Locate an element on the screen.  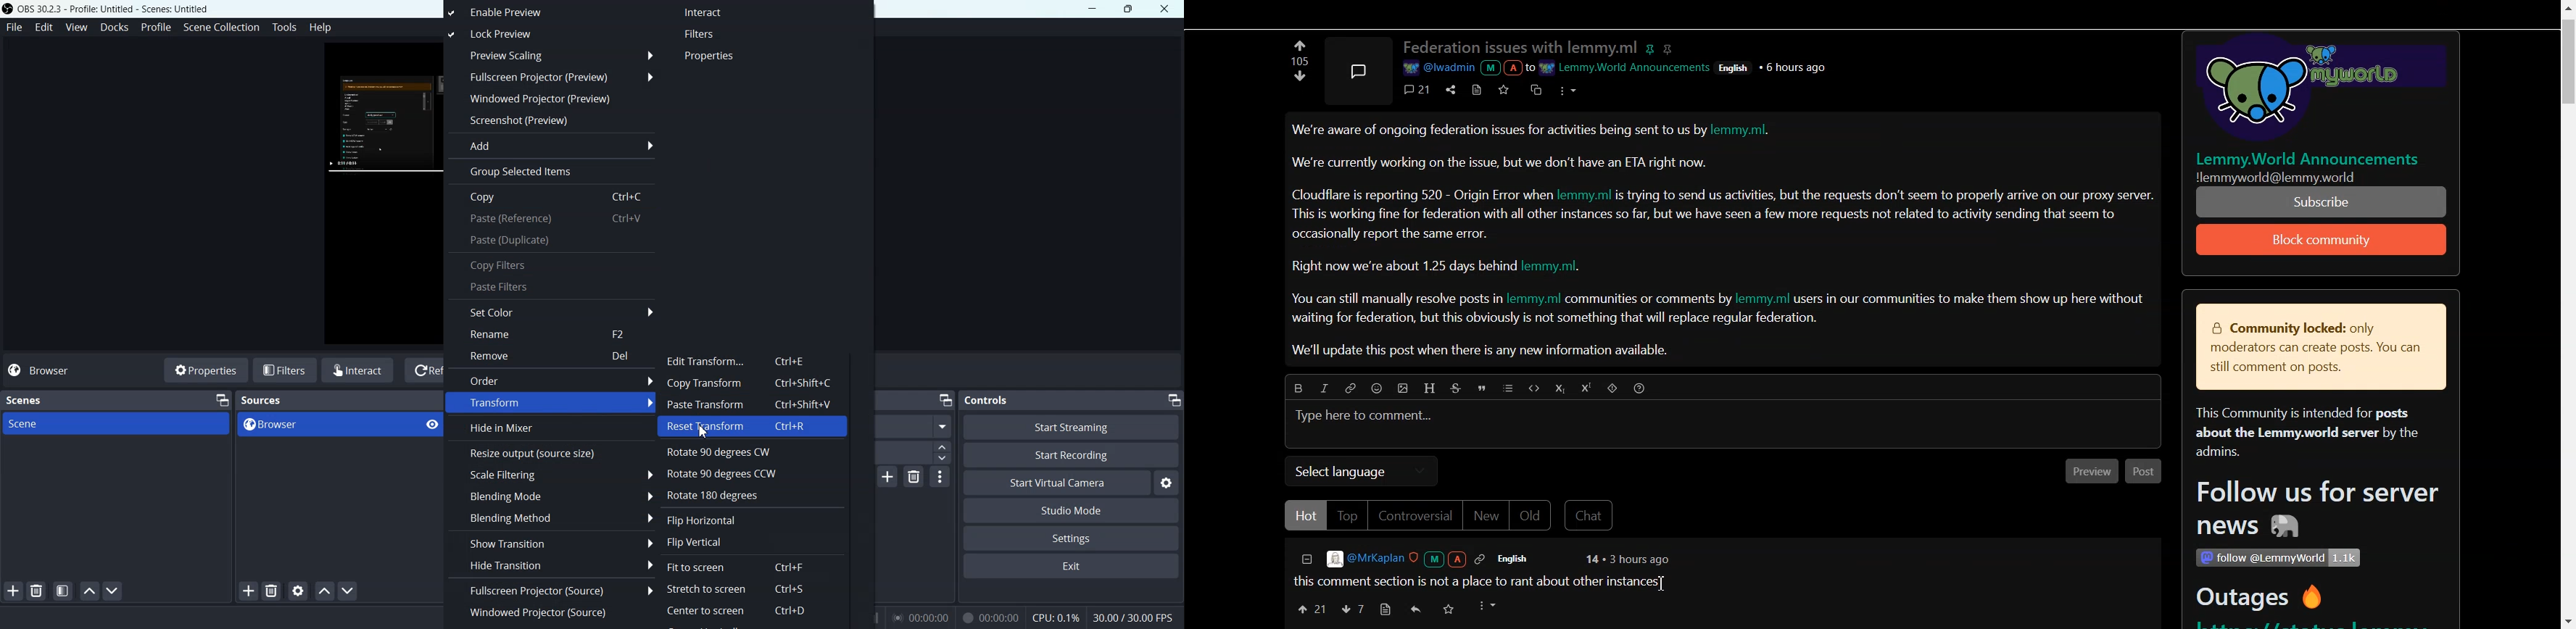
Paste Transform is located at coordinates (755, 405).